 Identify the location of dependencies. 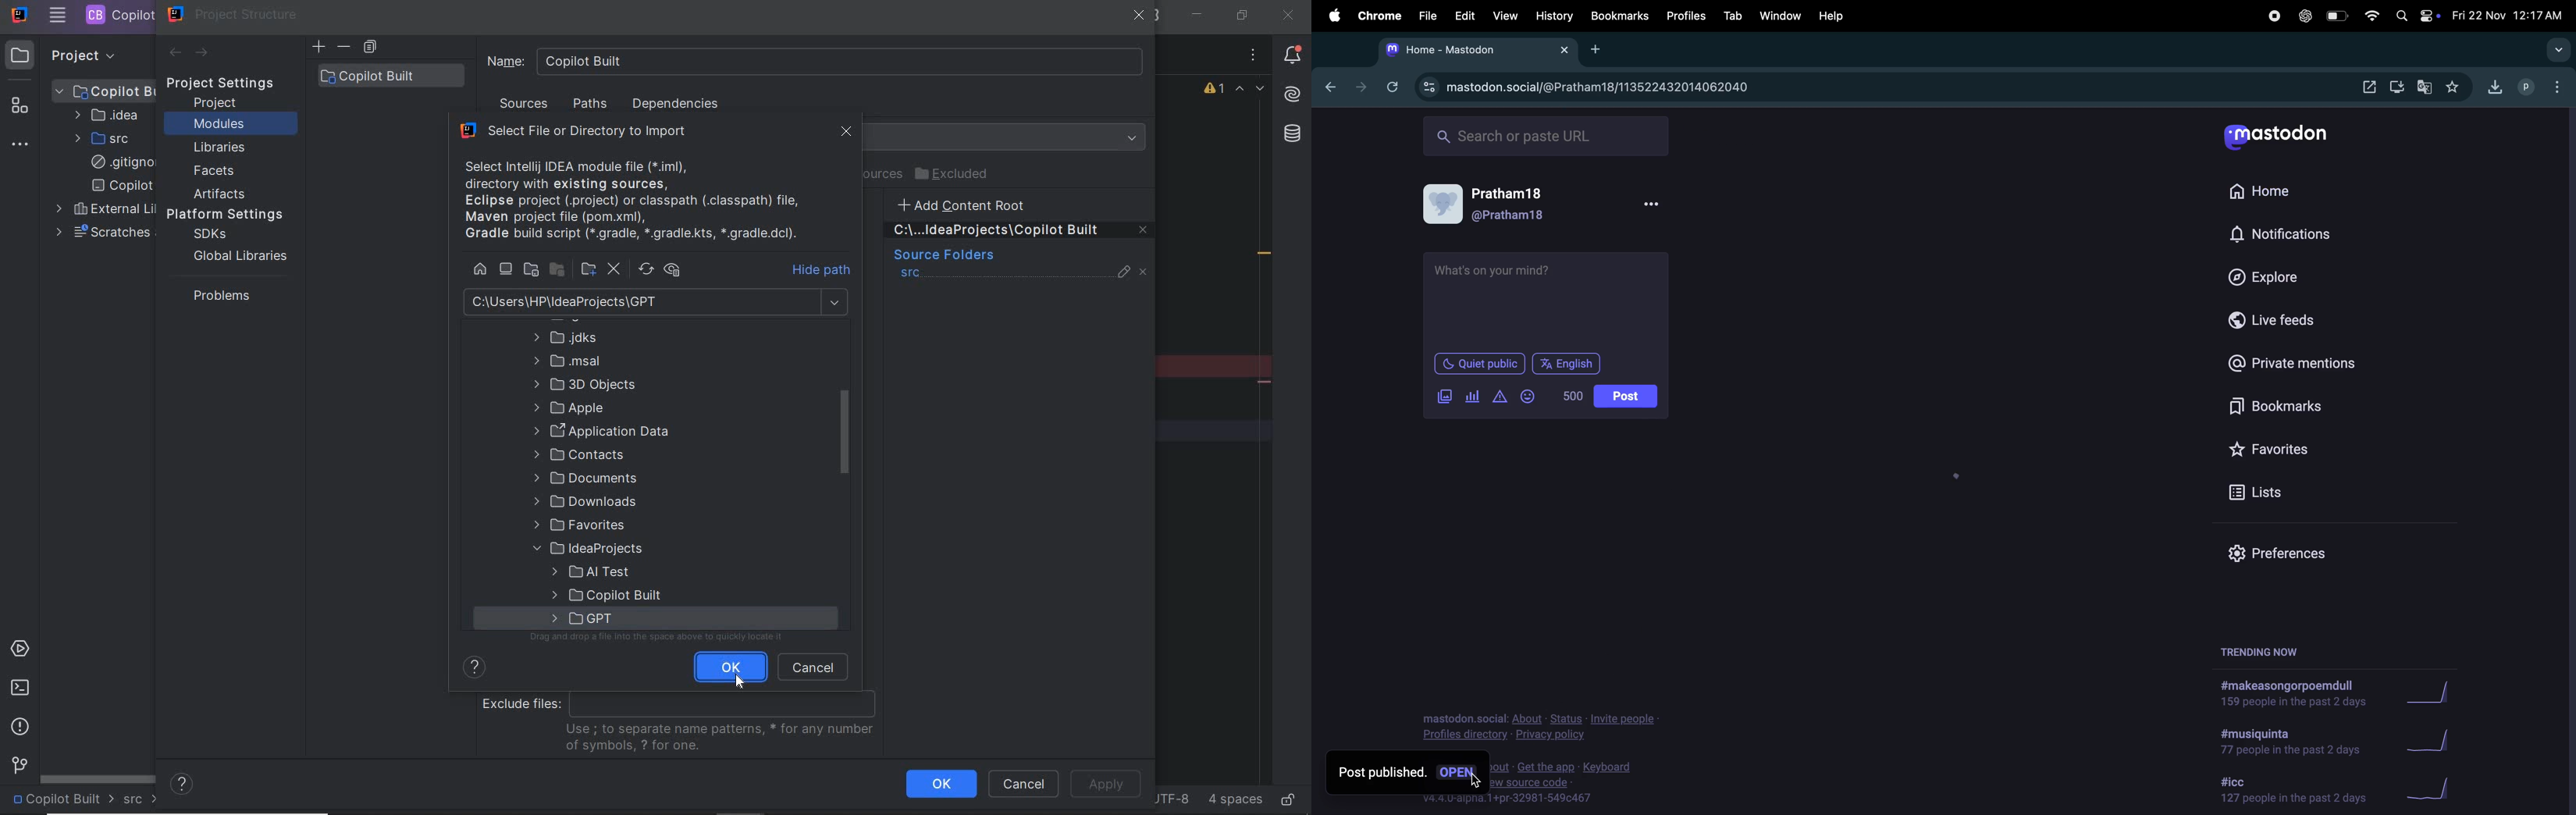
(674, 104).